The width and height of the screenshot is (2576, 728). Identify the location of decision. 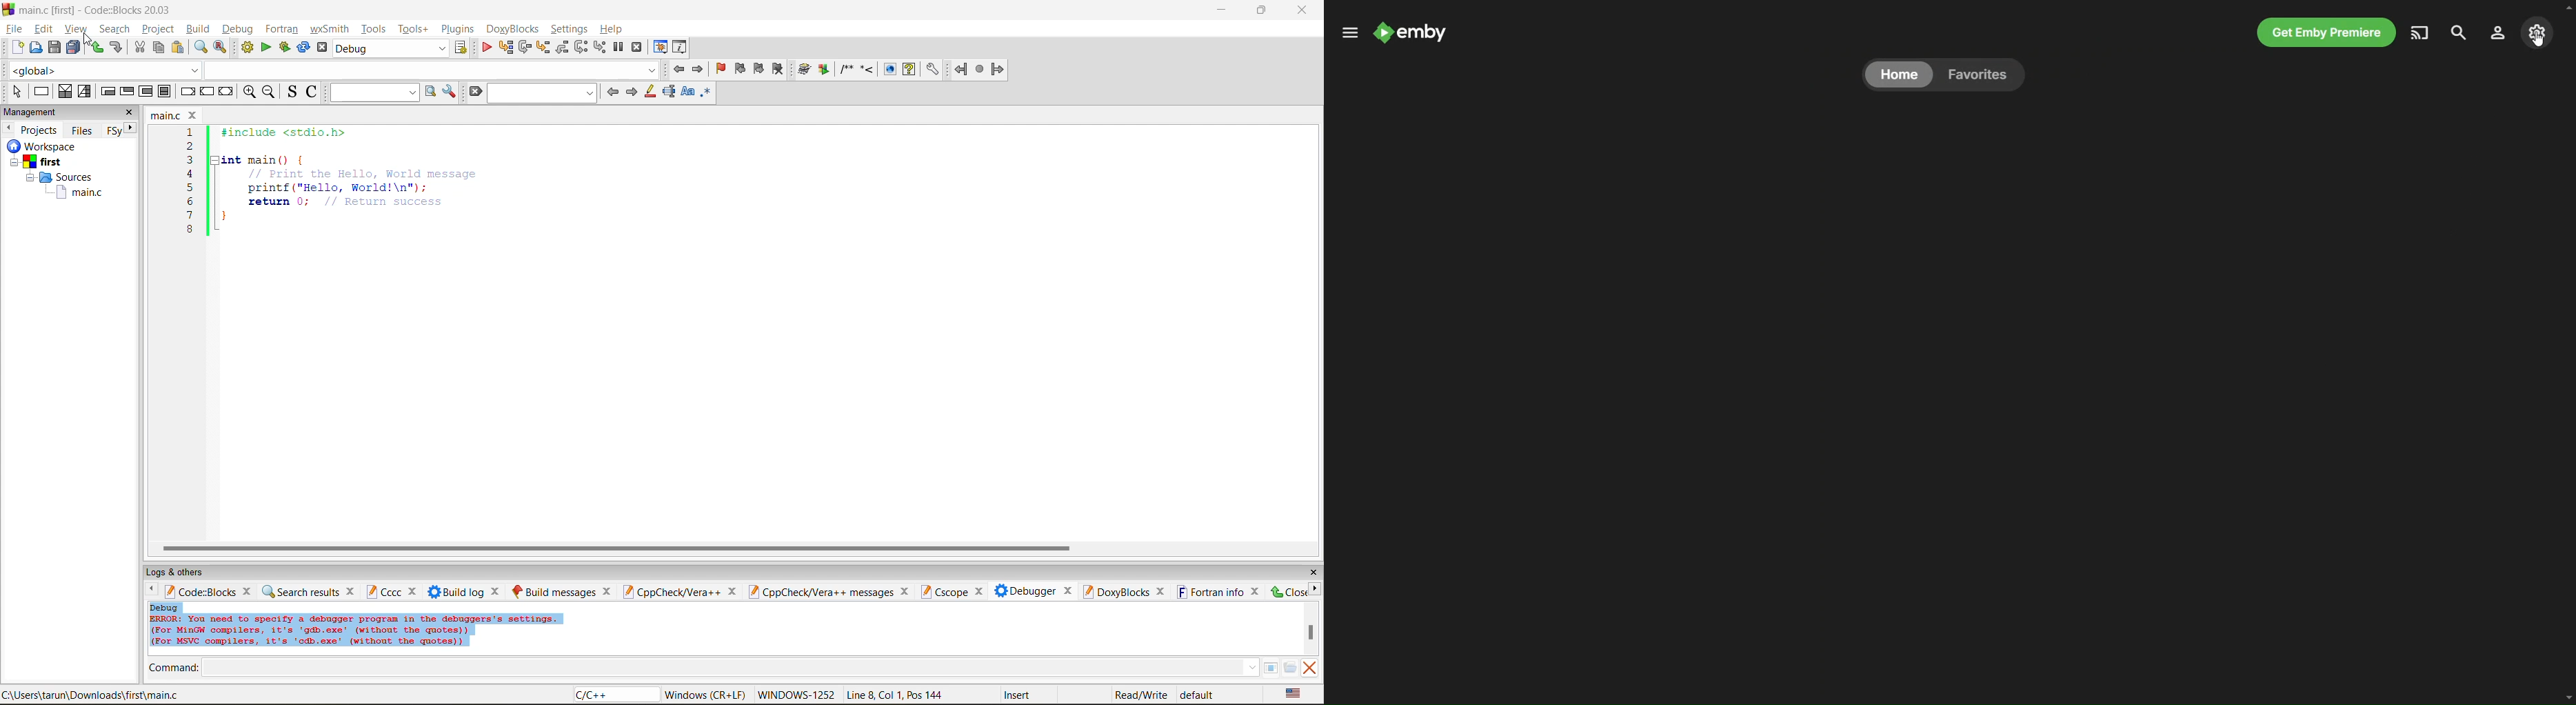
(63, 92).